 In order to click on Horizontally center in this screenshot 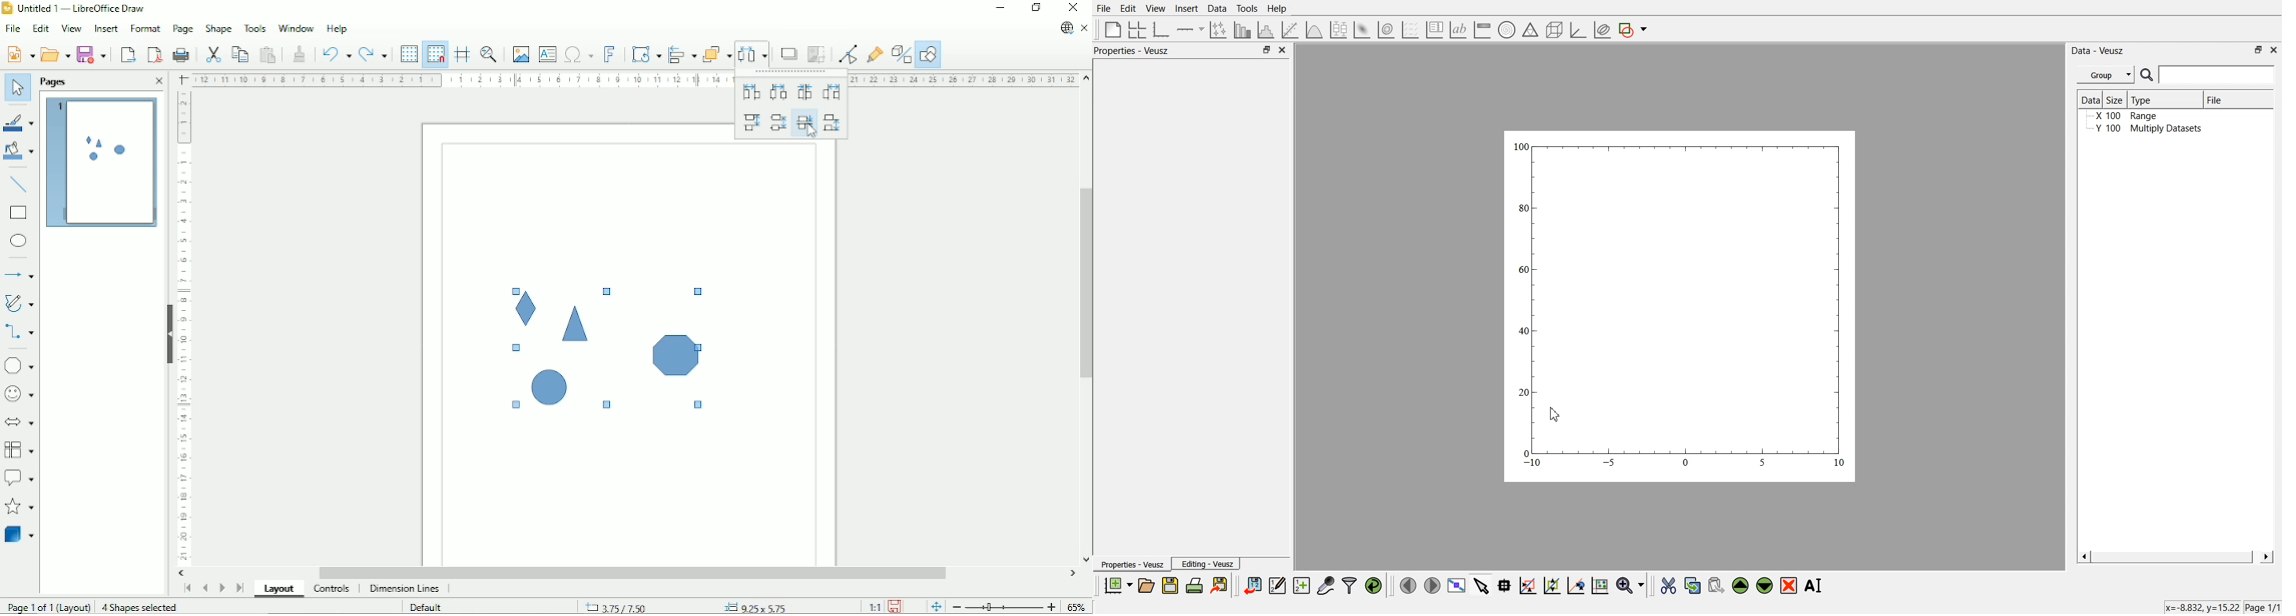, I will do `click(778, 92)`.